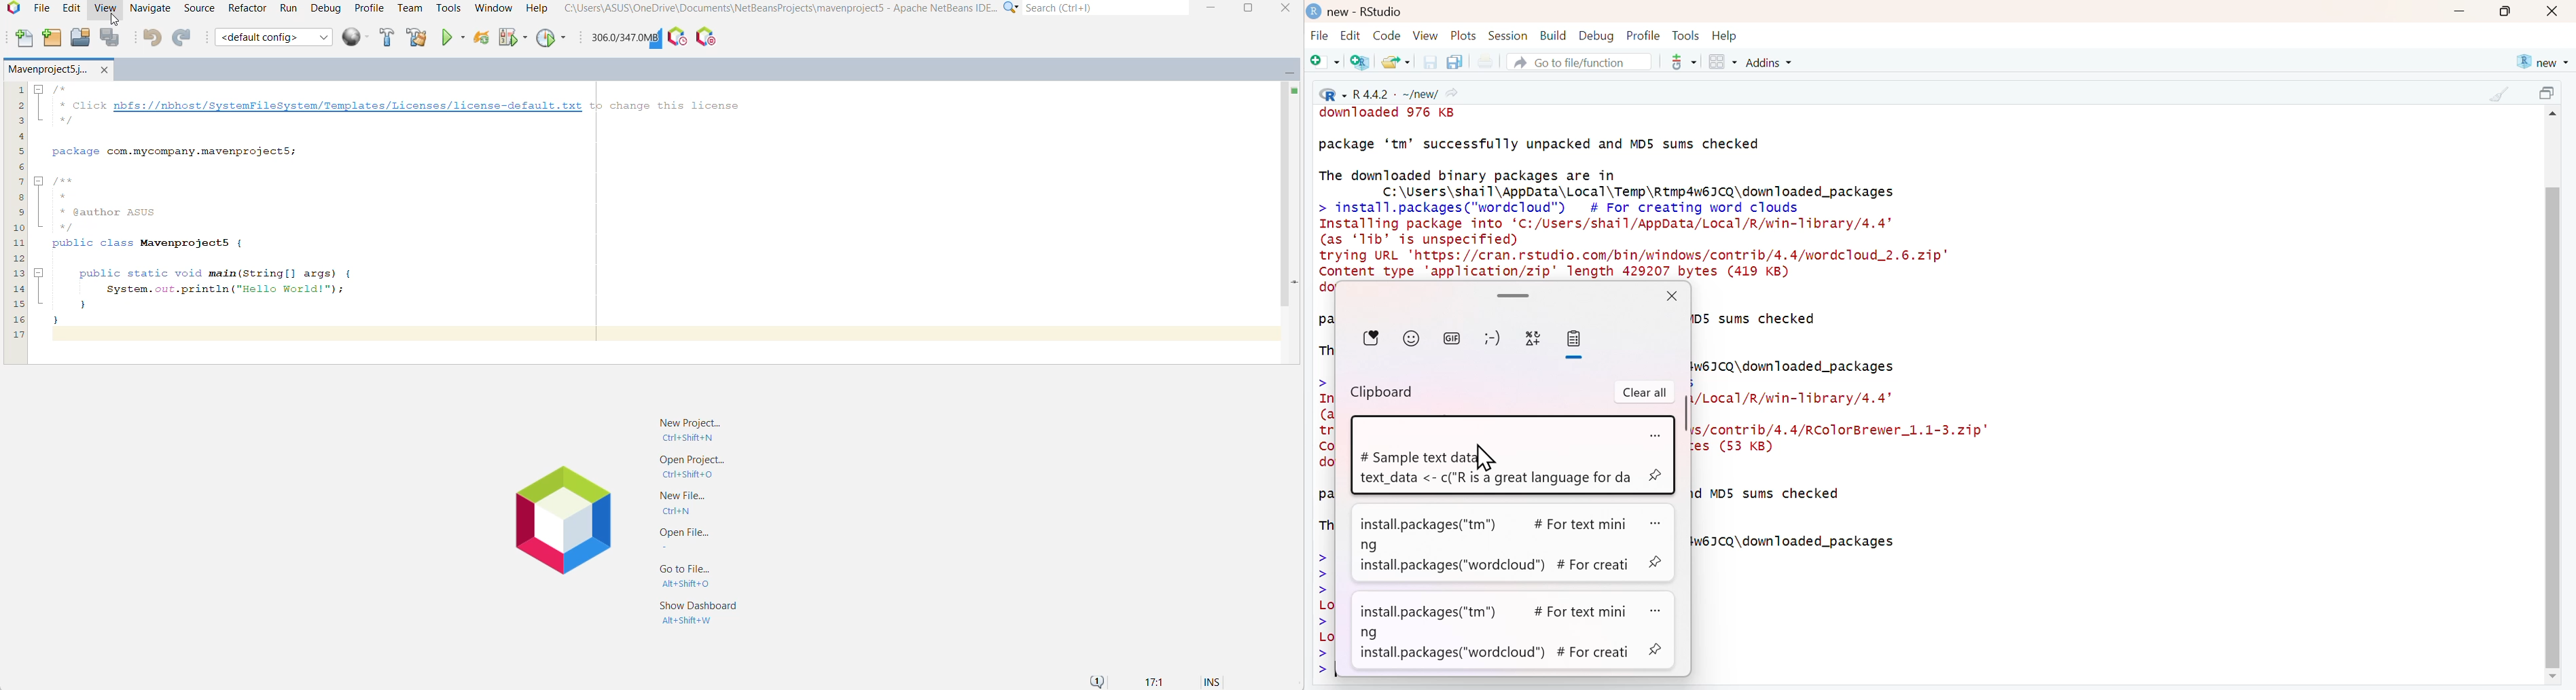 This screenshot has height=700, width=2576. What do you see at coordinates (2552, 426) in the screenshot?
I see `scroll bar` at bounding box center [2552, 426].